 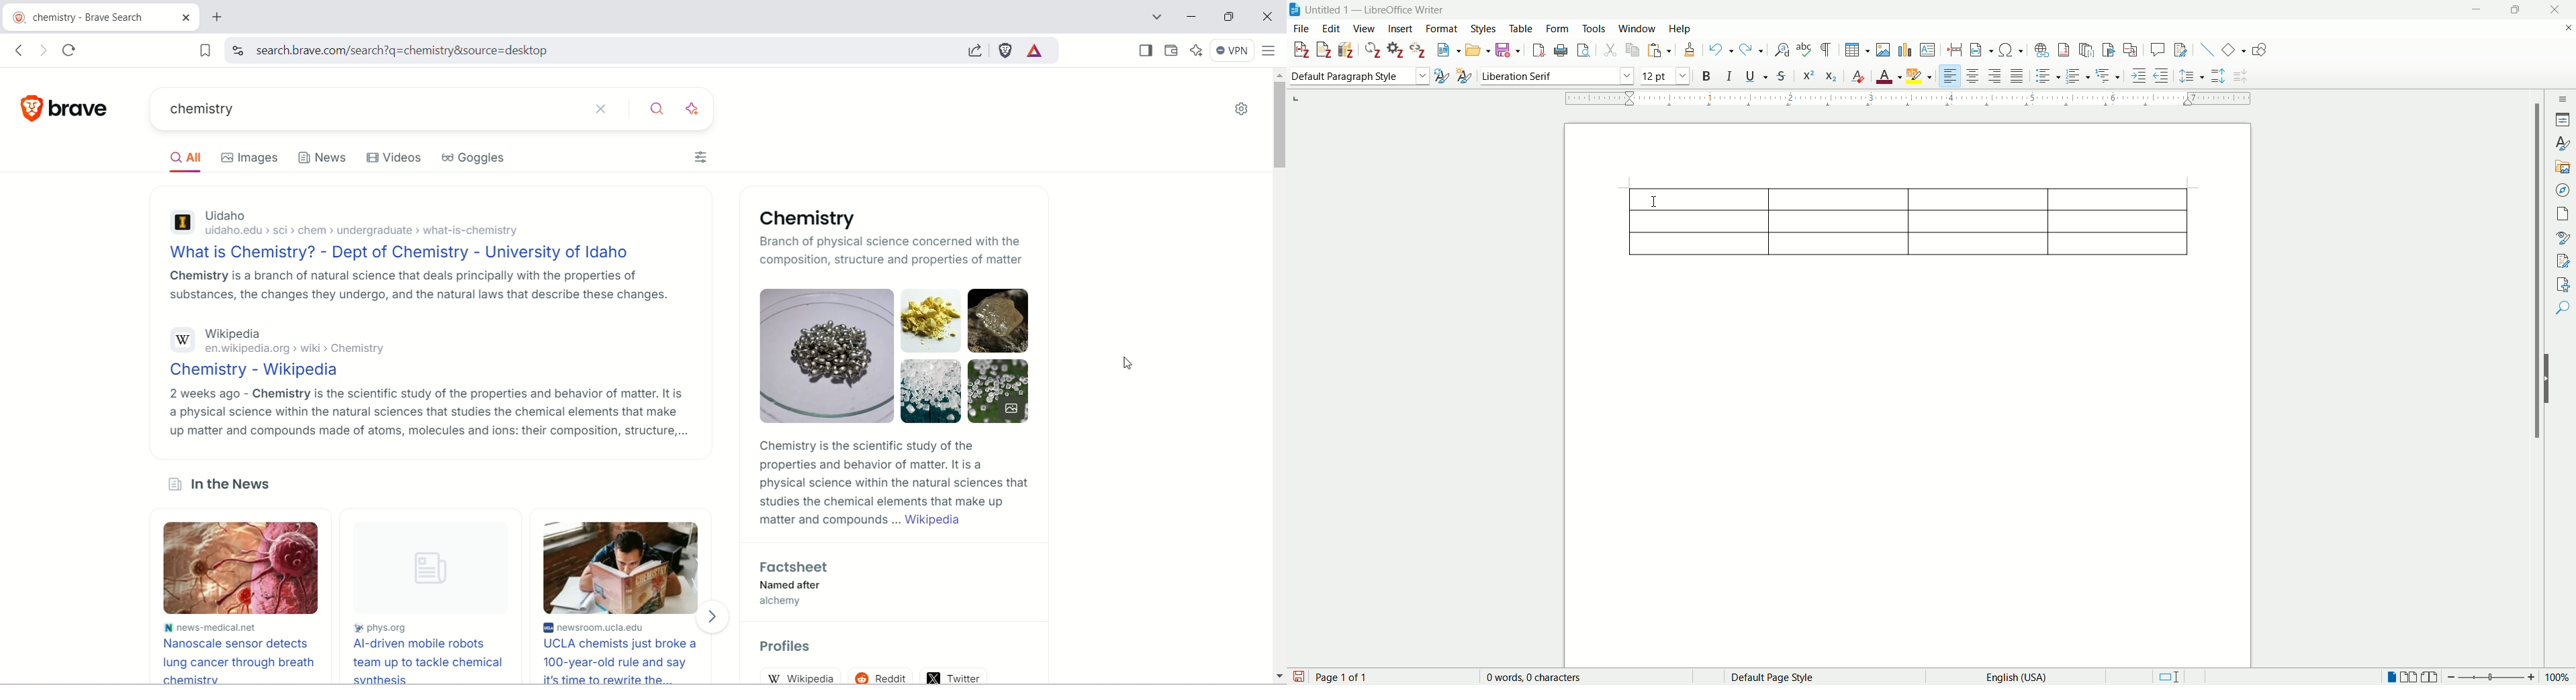 What do you see at coordinates (2207, 50) in the screenshot?
I see `insert line` at bounding box center [2207, 50].